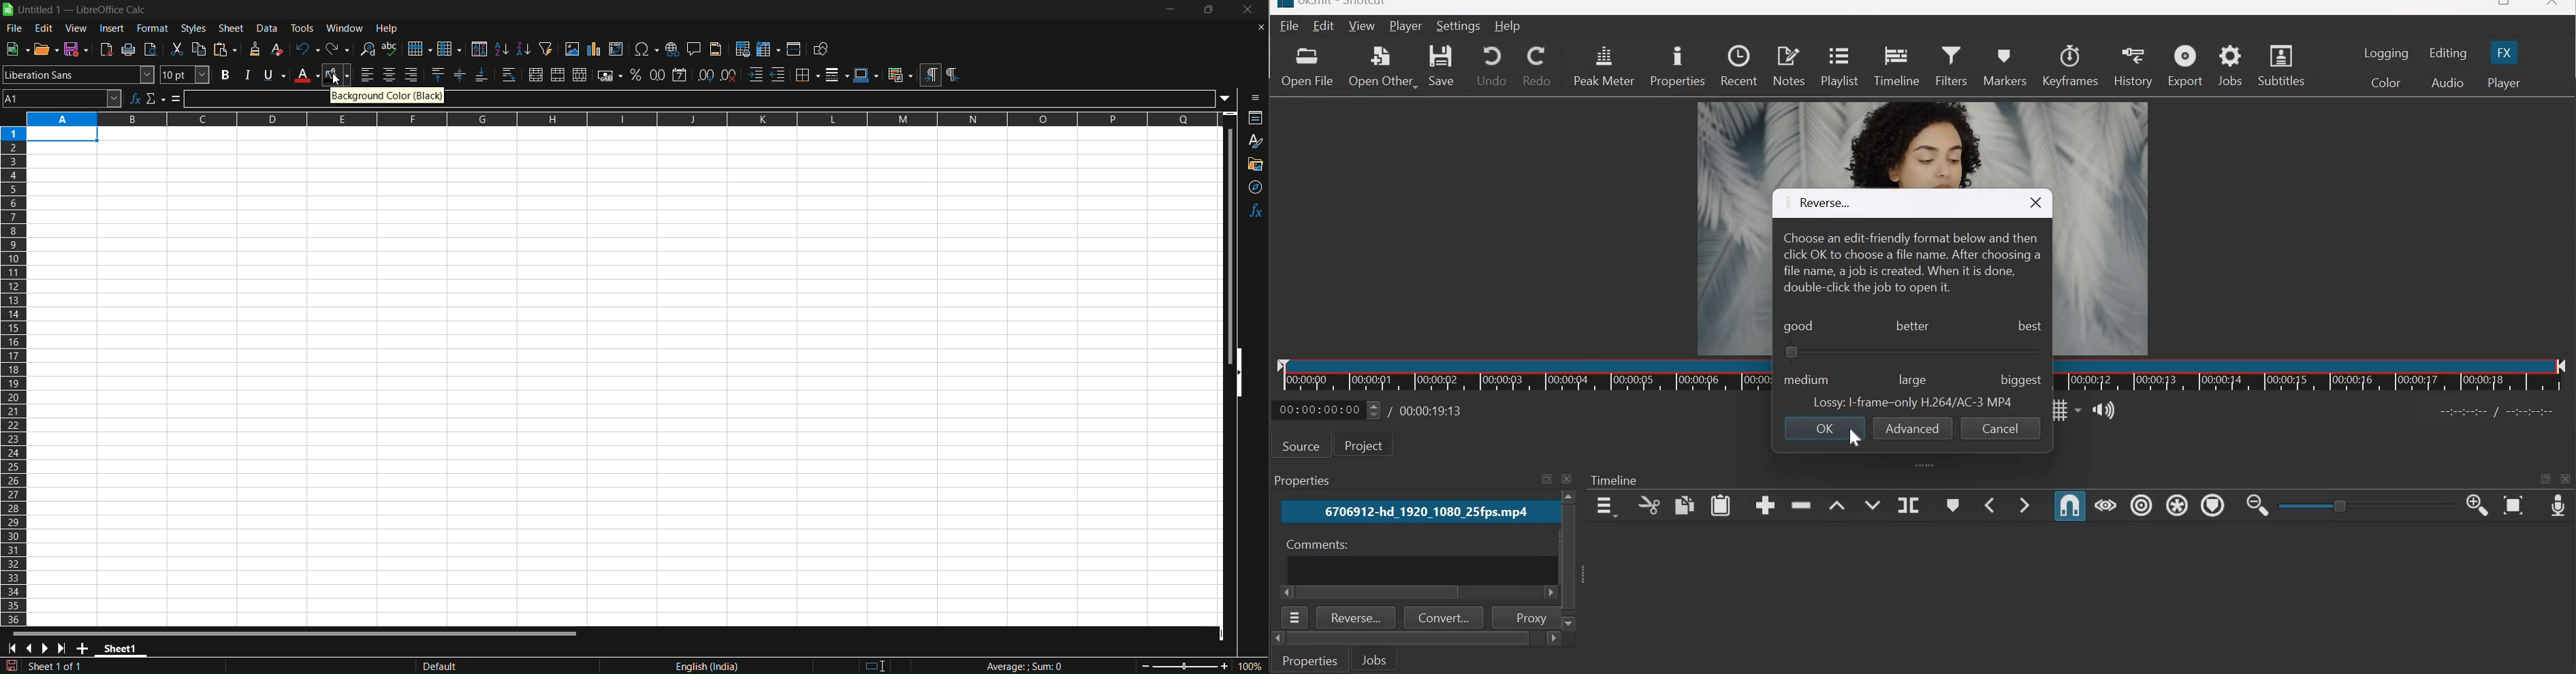 The width and height of the screenshot is (2576, 700). What do you see at coordinates (1548, 594) in the screenshot?
I see `scroll left` at bounding box center [1548, 594].